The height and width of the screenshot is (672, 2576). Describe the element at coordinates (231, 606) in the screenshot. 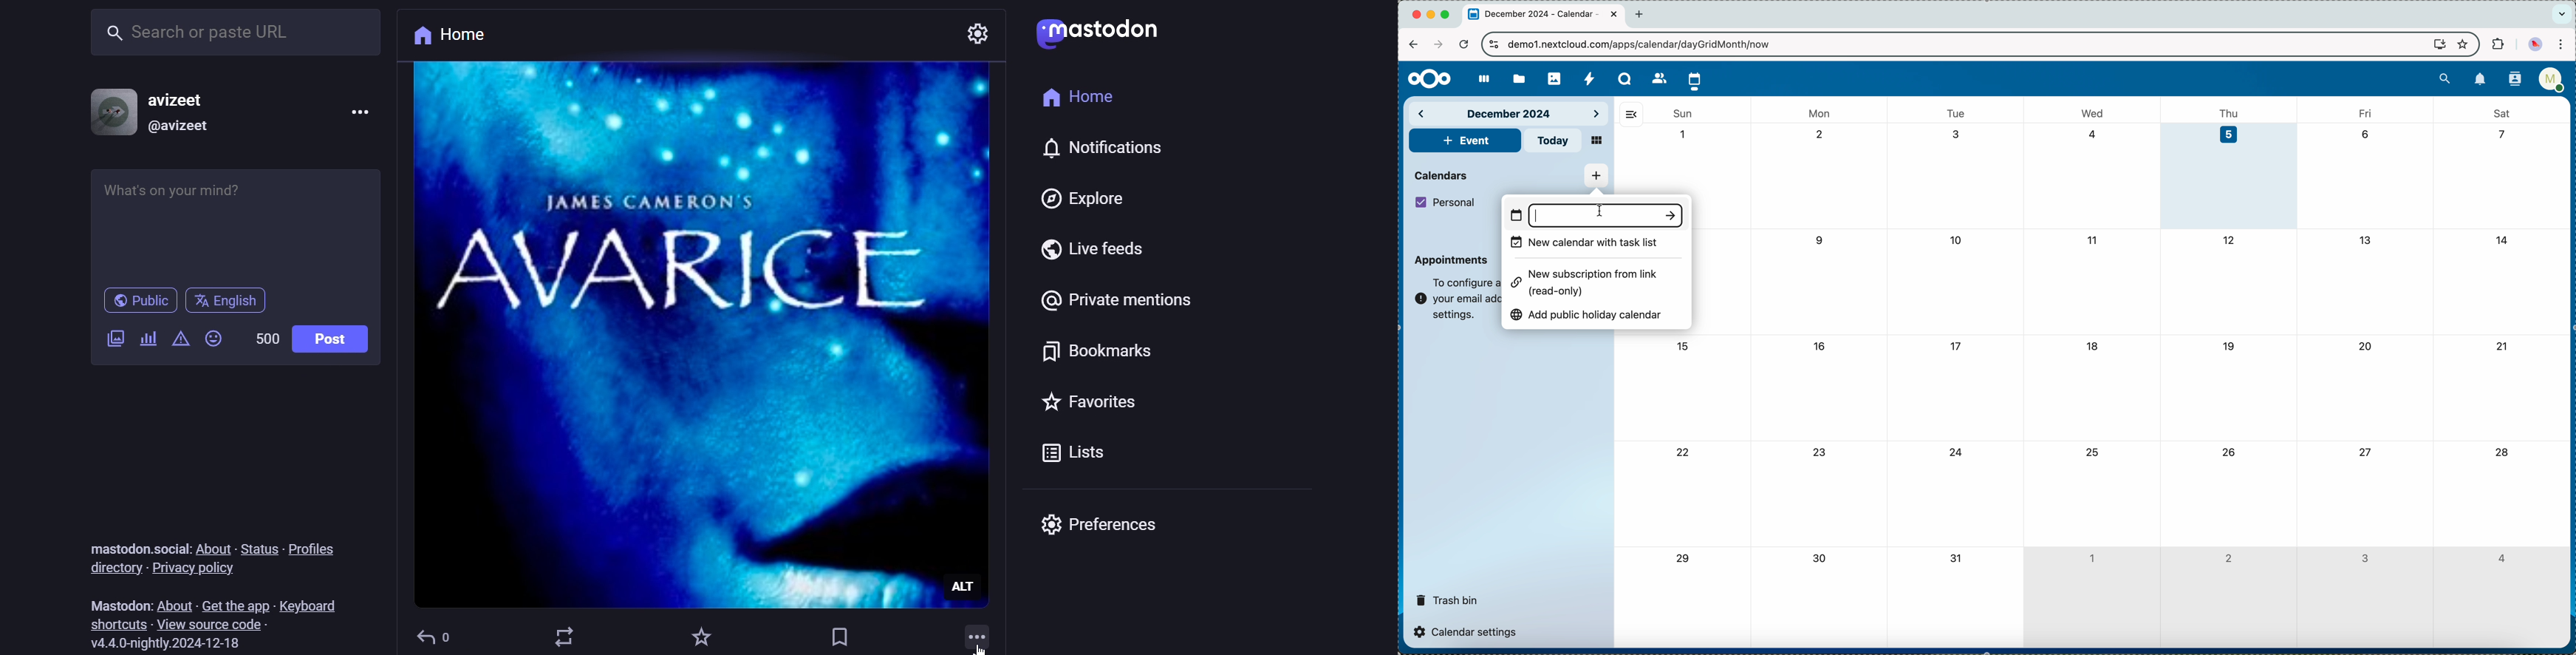

I see `get the app` at that location.